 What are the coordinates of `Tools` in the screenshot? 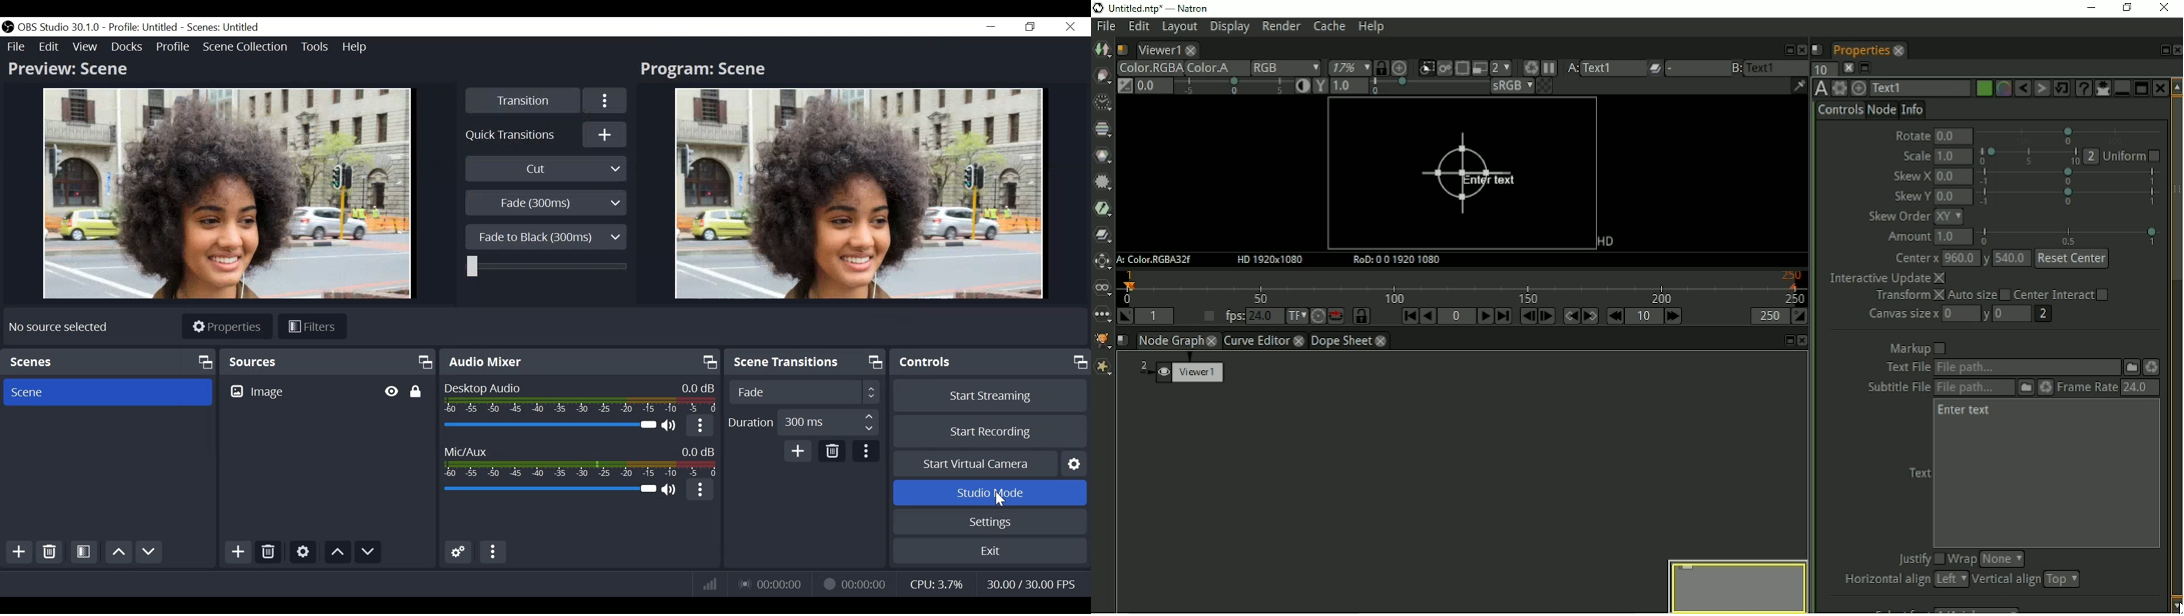 It's located at (315, 48).